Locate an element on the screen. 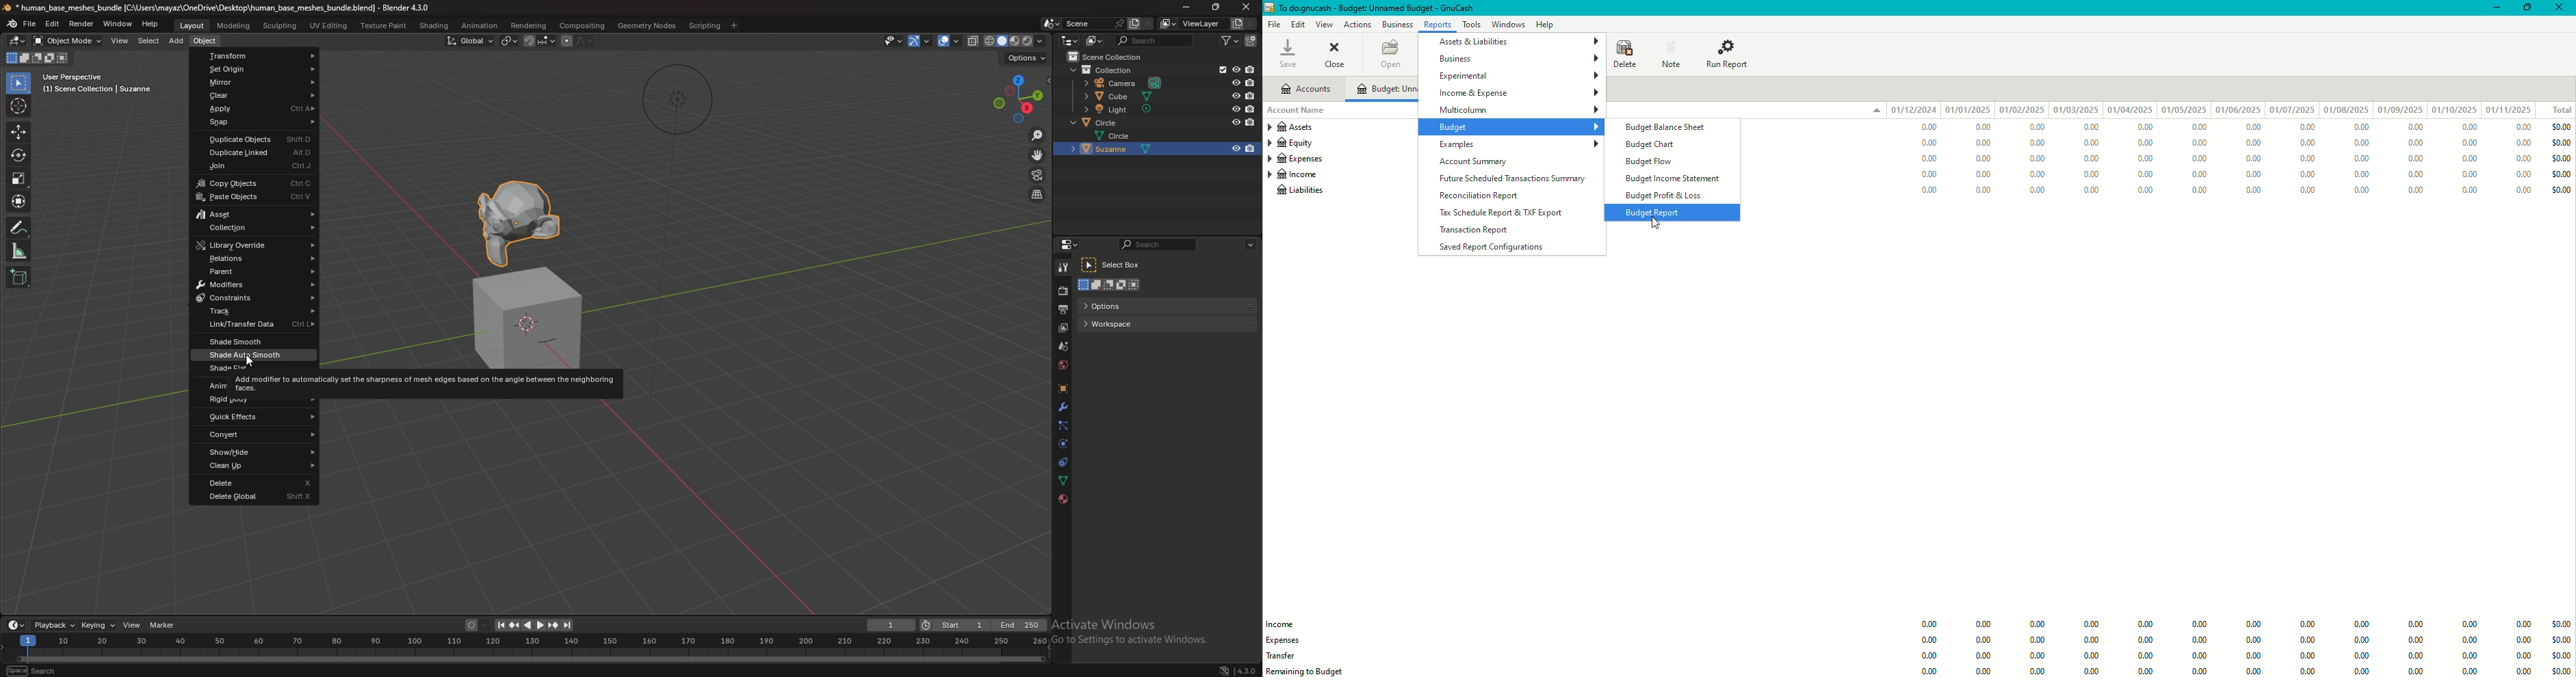 The width and height of the screenshot is (2576, 700). show gizmo is located at coordinates (921, 41).